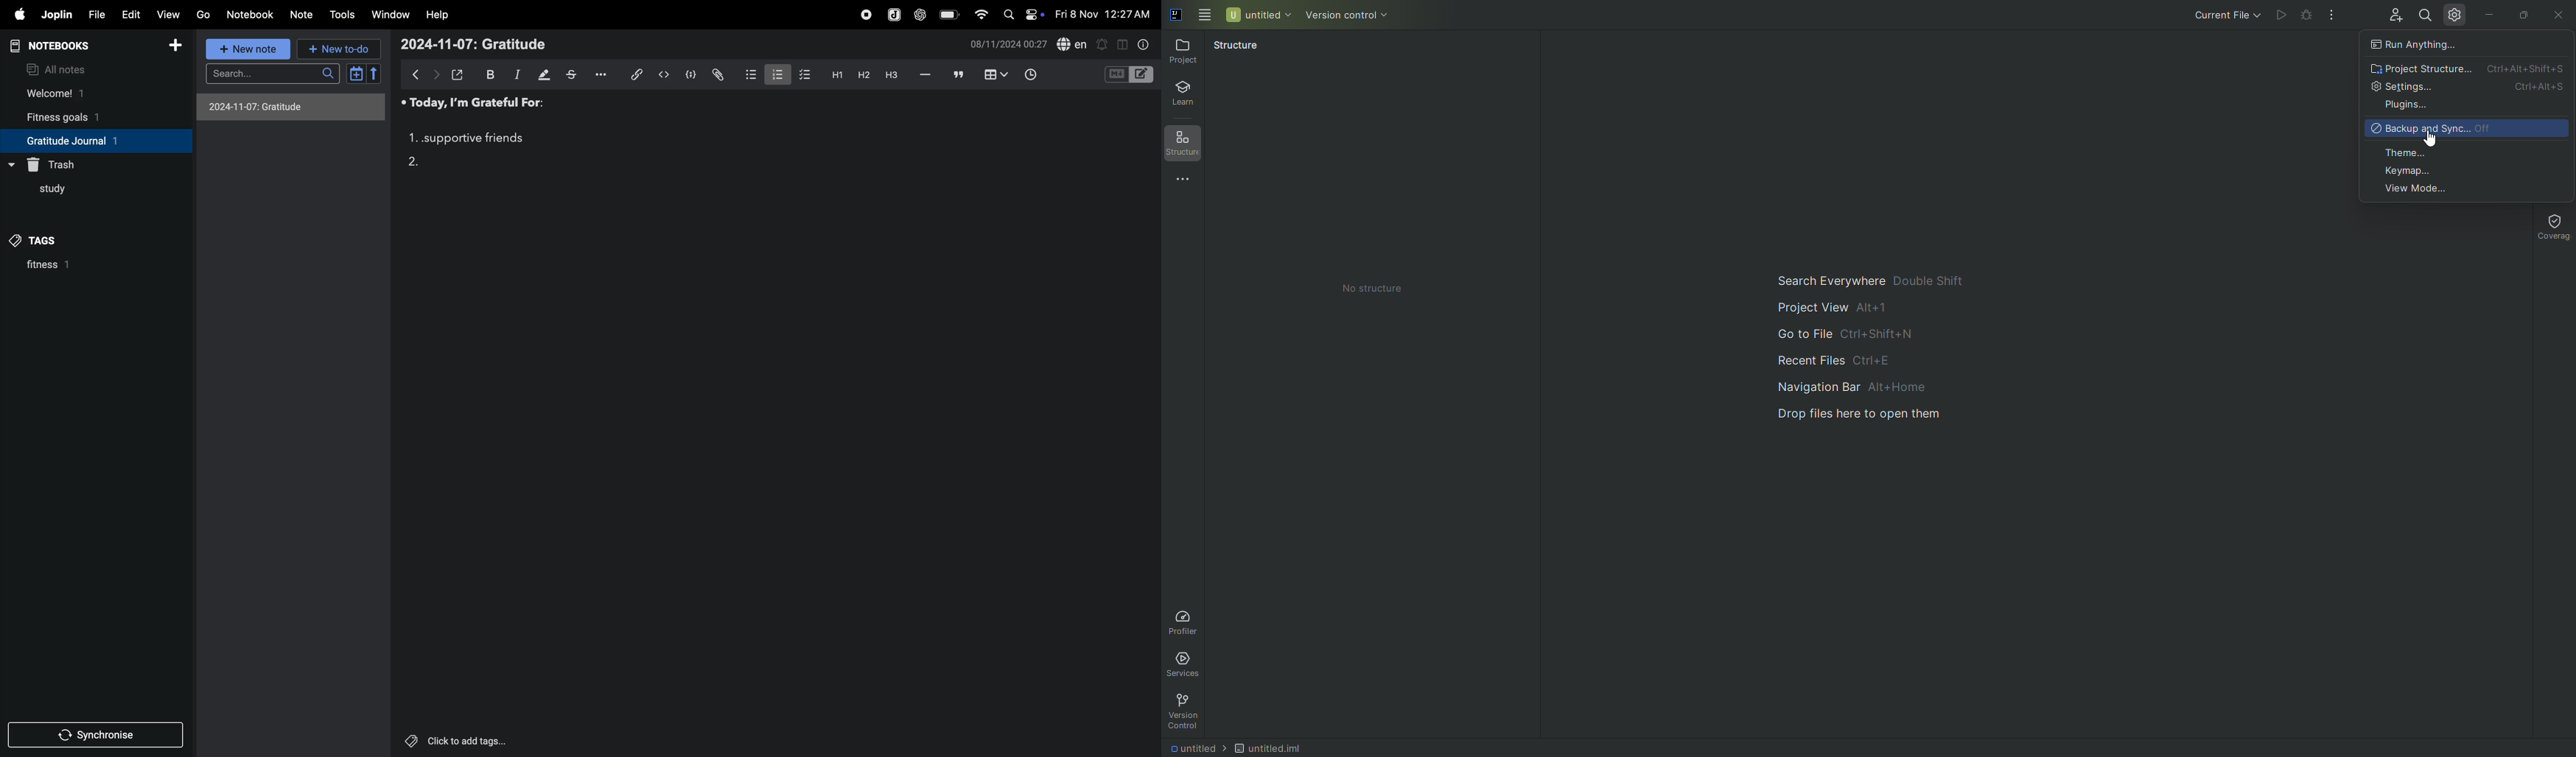  I want to click on Filetype, so click(1193, 747).